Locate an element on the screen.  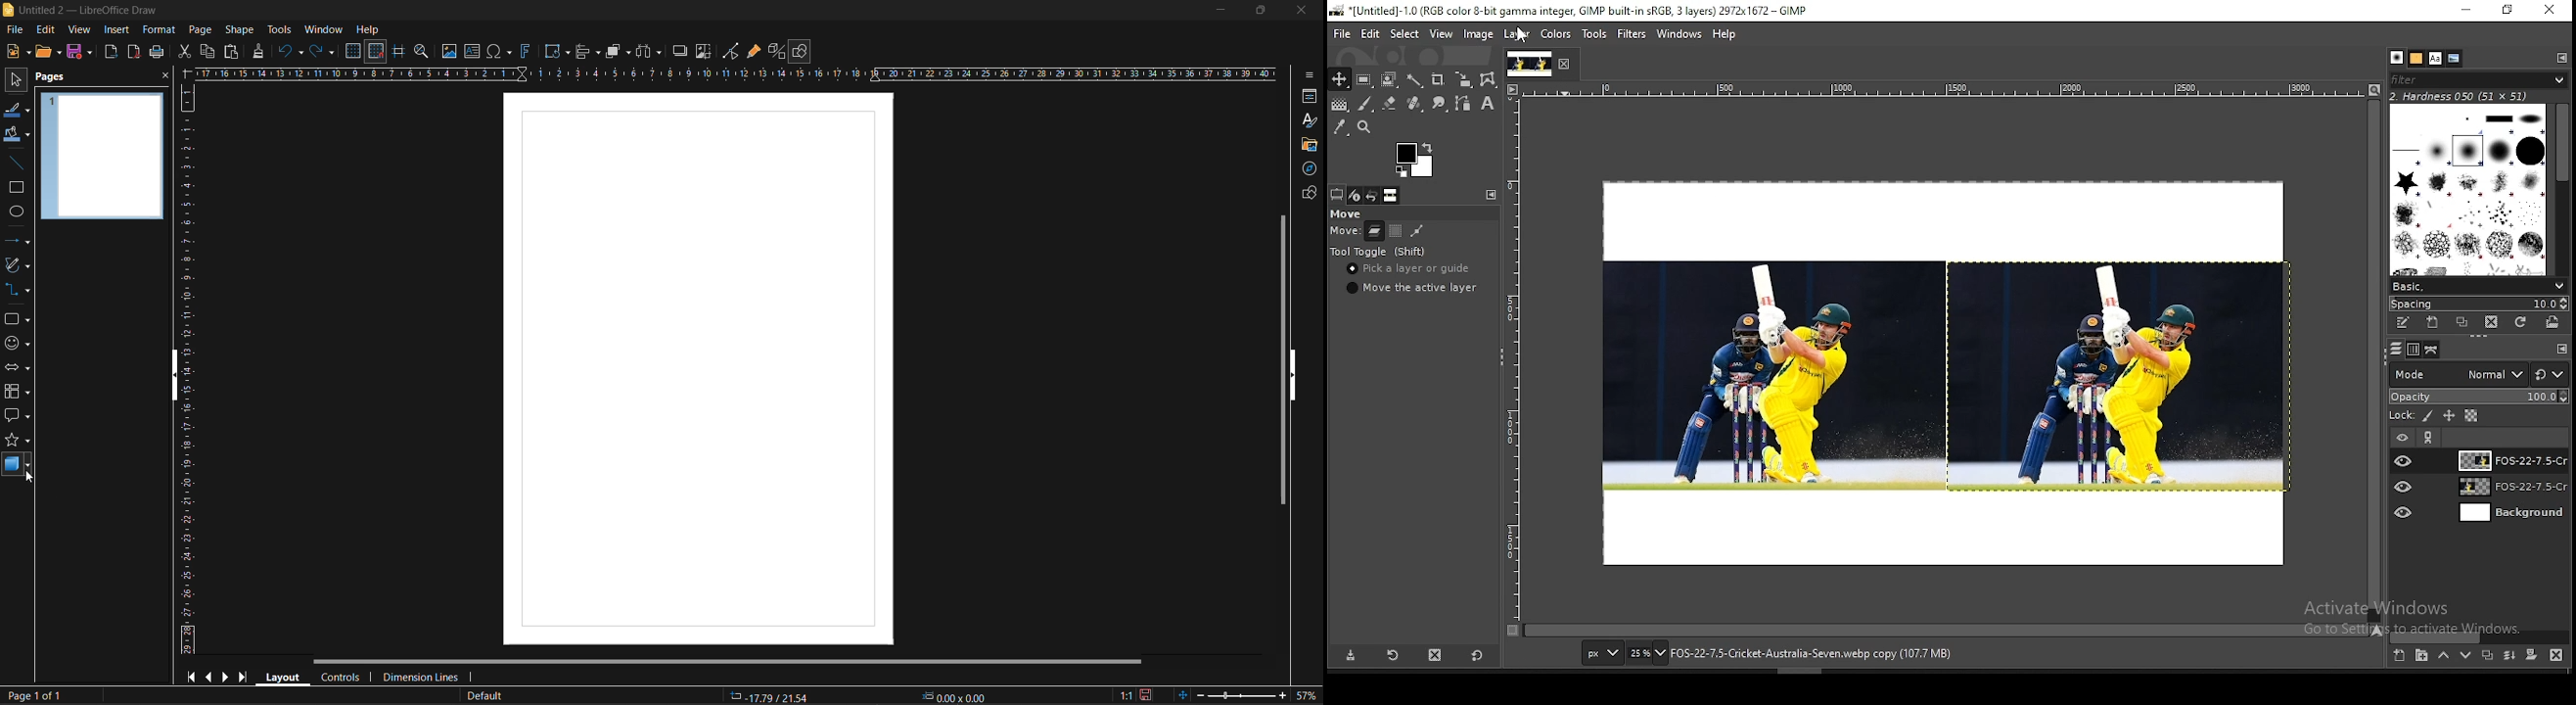
clone formatting is located at coordinates (259, 51).